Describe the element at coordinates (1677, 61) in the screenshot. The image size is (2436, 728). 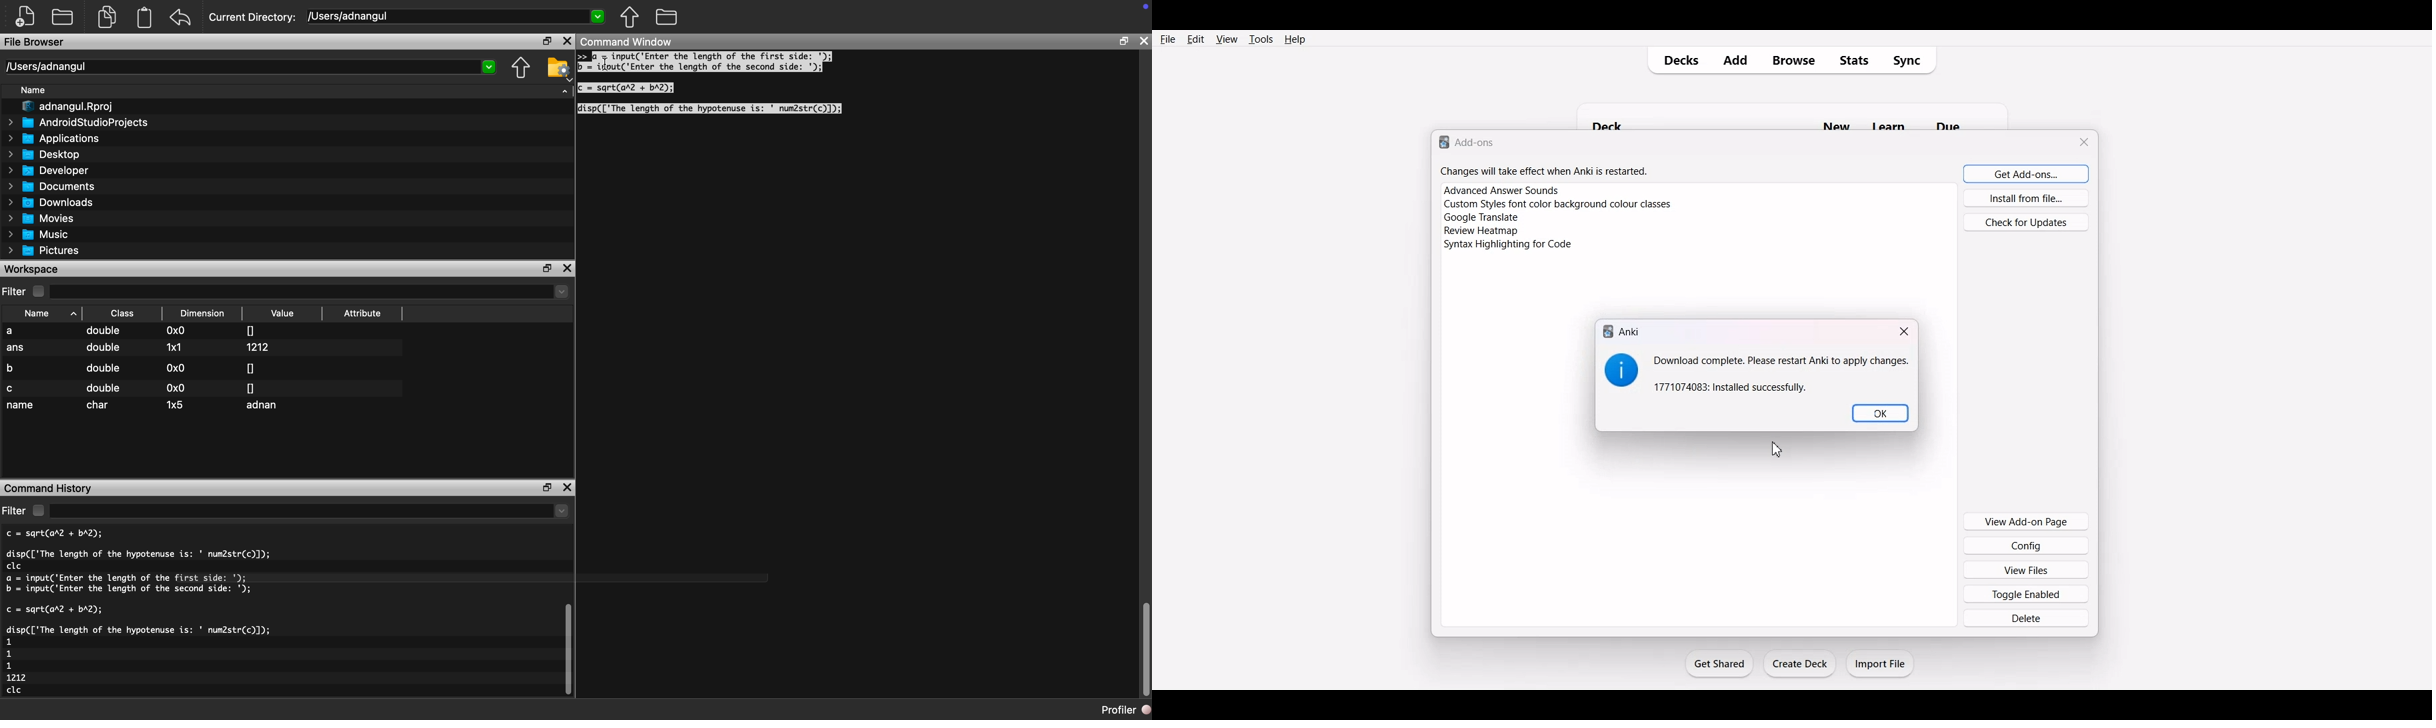
I see `Decks` at that location.